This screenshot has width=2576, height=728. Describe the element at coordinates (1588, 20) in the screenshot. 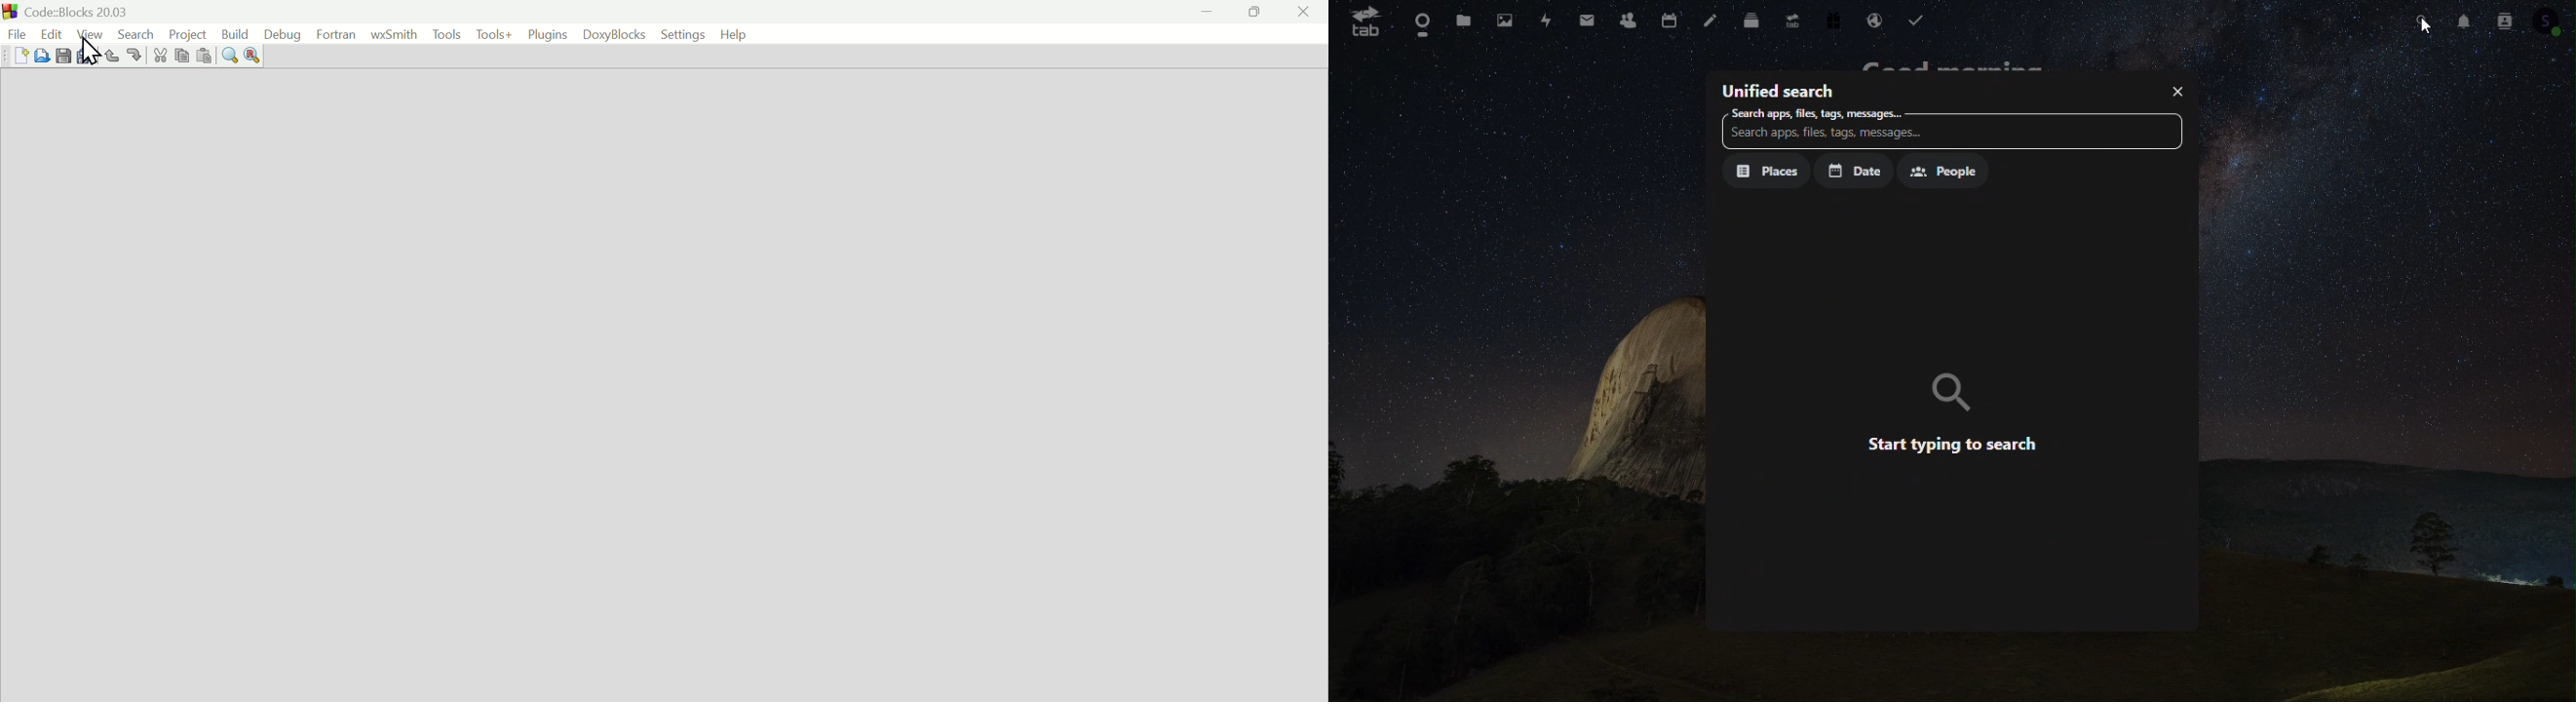

I see `mail` at that location.